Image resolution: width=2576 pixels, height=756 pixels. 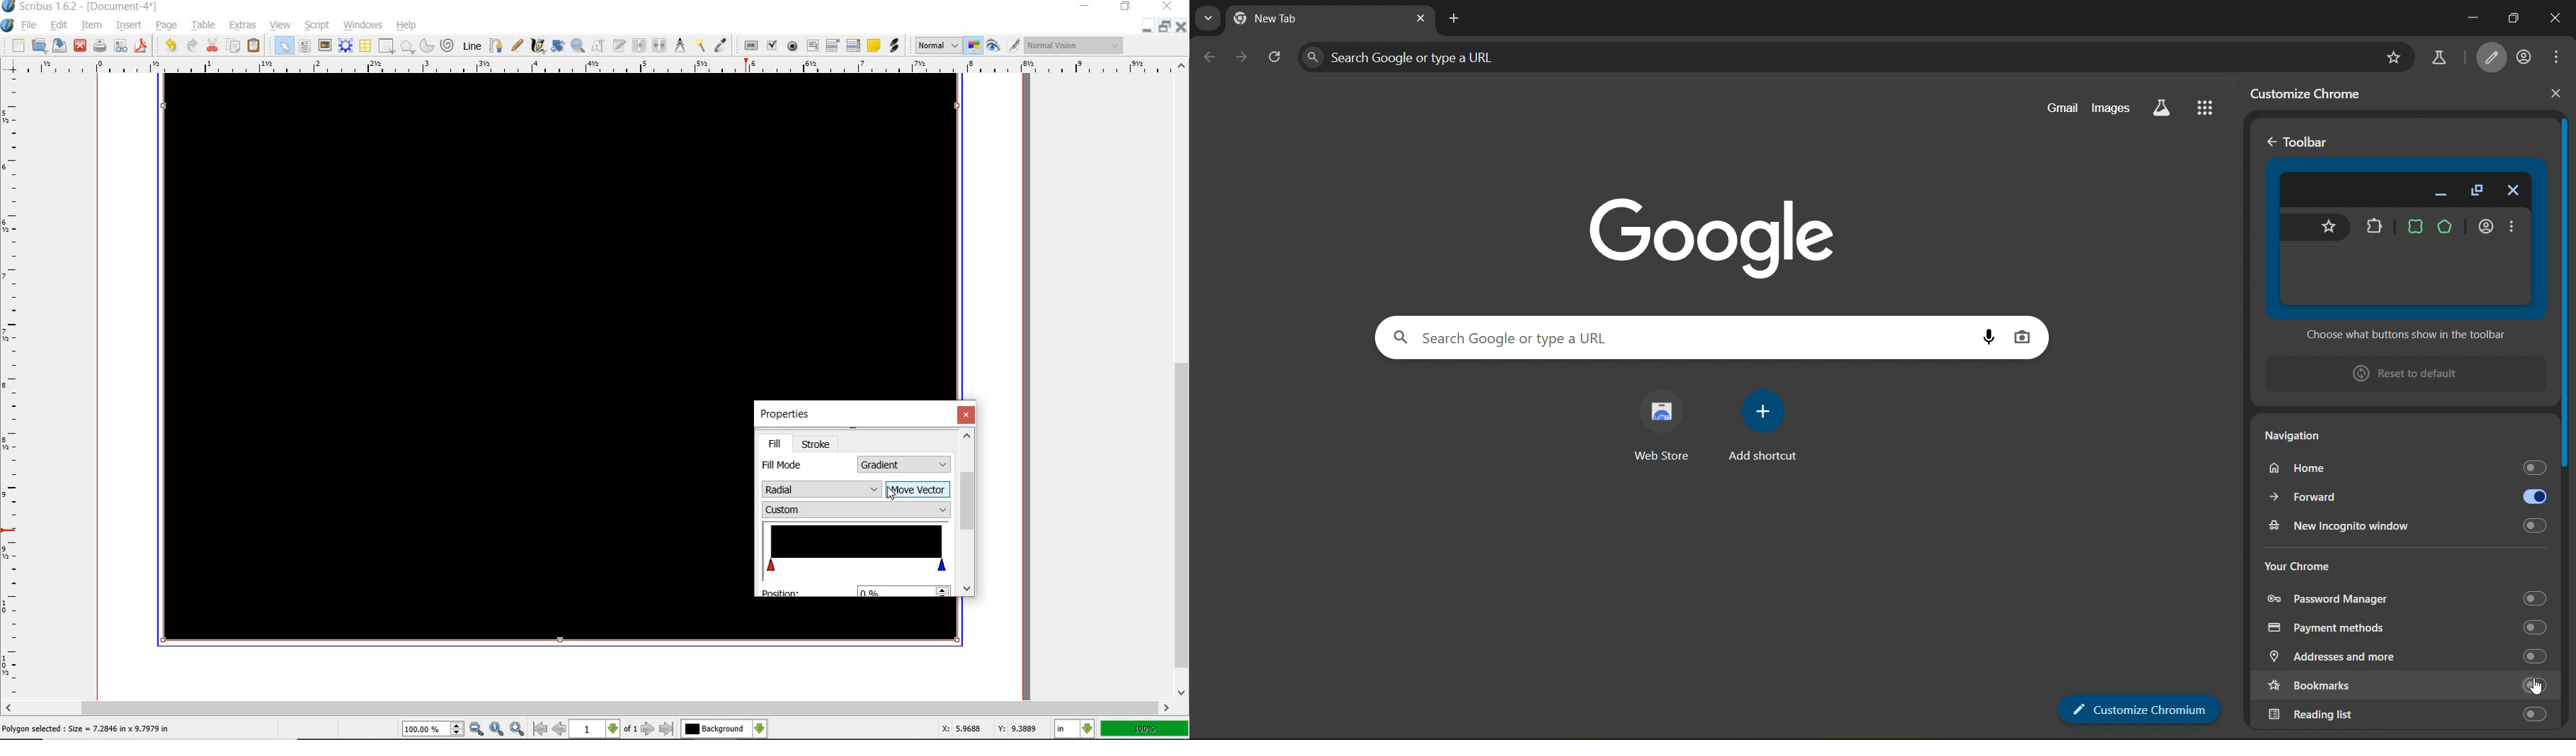 I want to click on cut, so click(x=213, y=45).